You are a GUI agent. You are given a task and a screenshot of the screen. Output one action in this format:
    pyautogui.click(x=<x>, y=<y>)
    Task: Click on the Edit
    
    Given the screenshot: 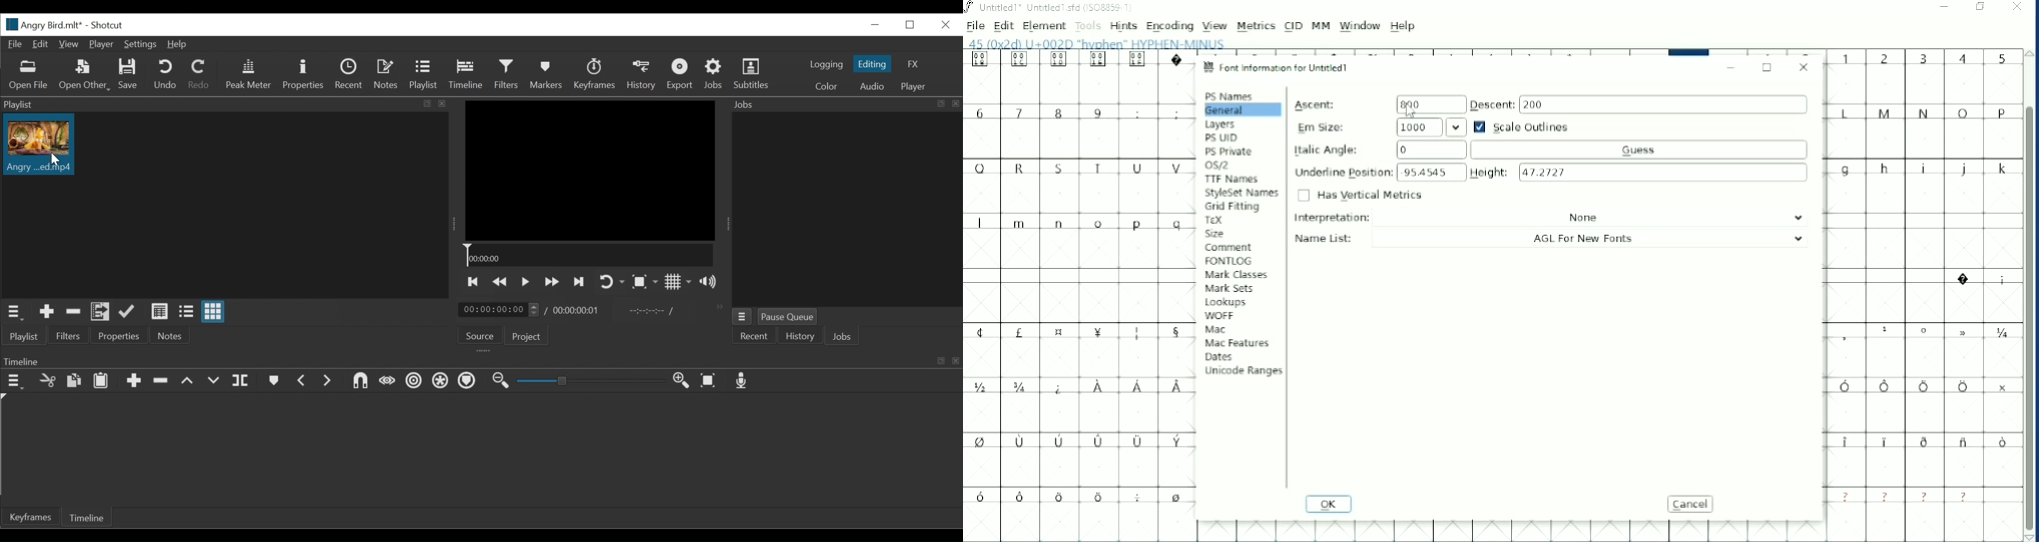 What is the action you would take?
    pyautogui.click(x=1004, y=26)
    